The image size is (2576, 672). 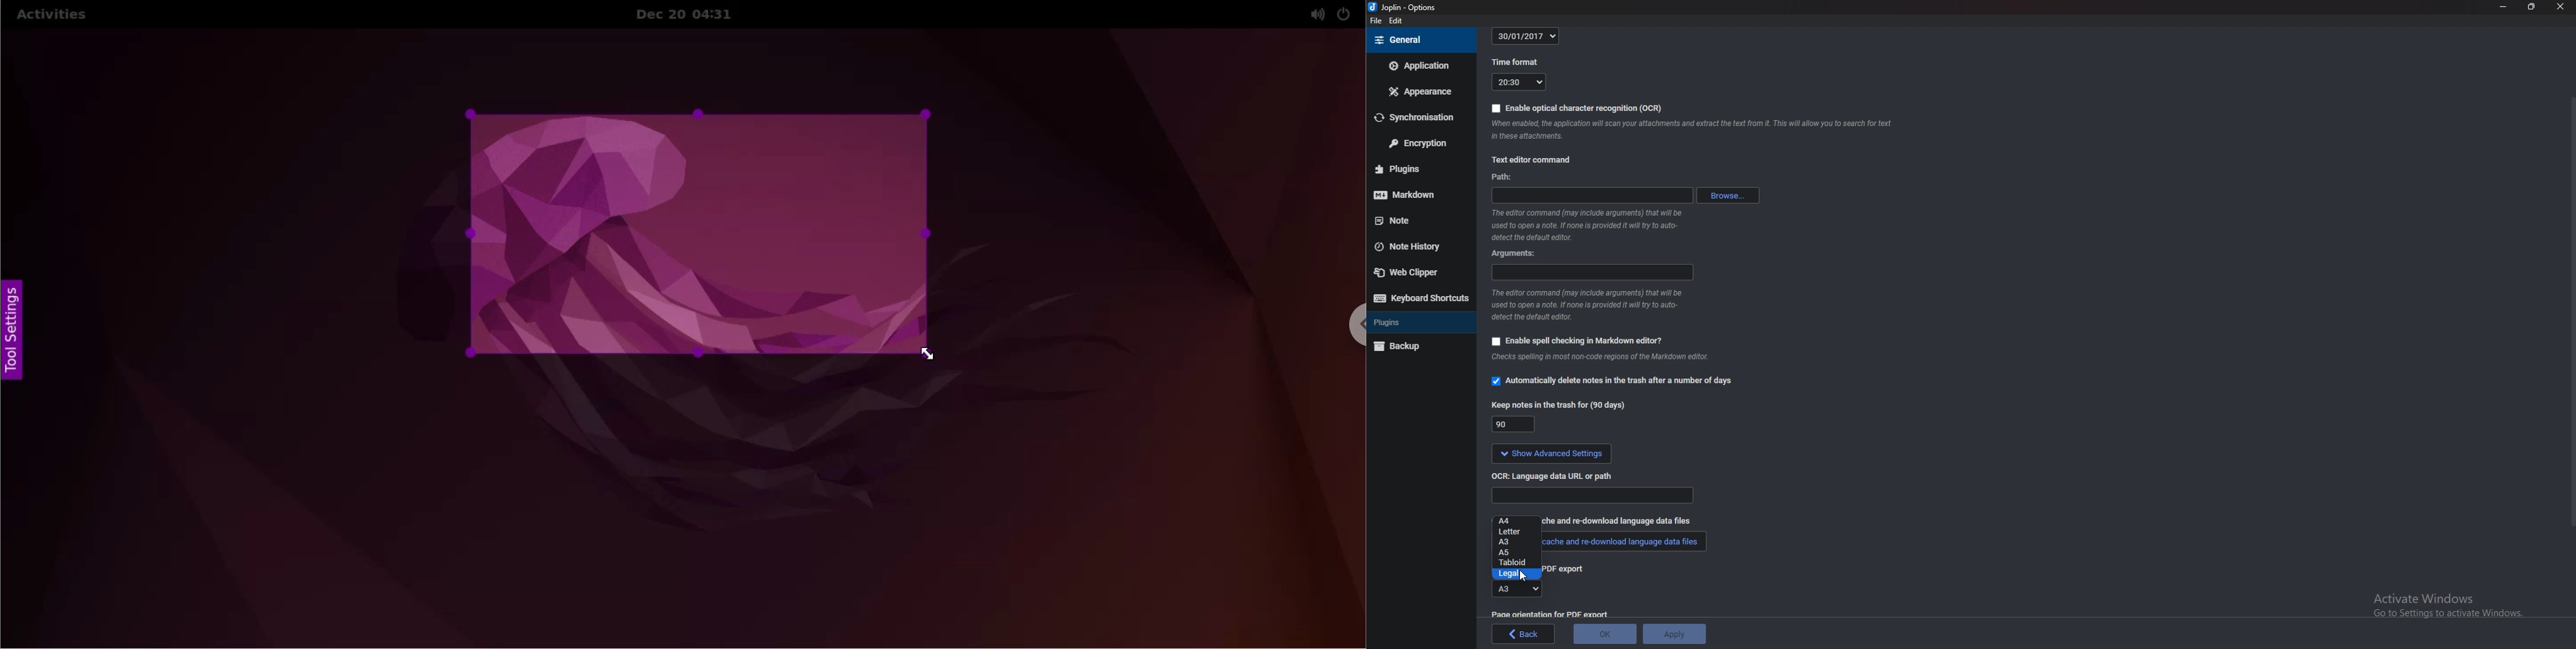 I want to click on general, so click(x=1420, y=39).